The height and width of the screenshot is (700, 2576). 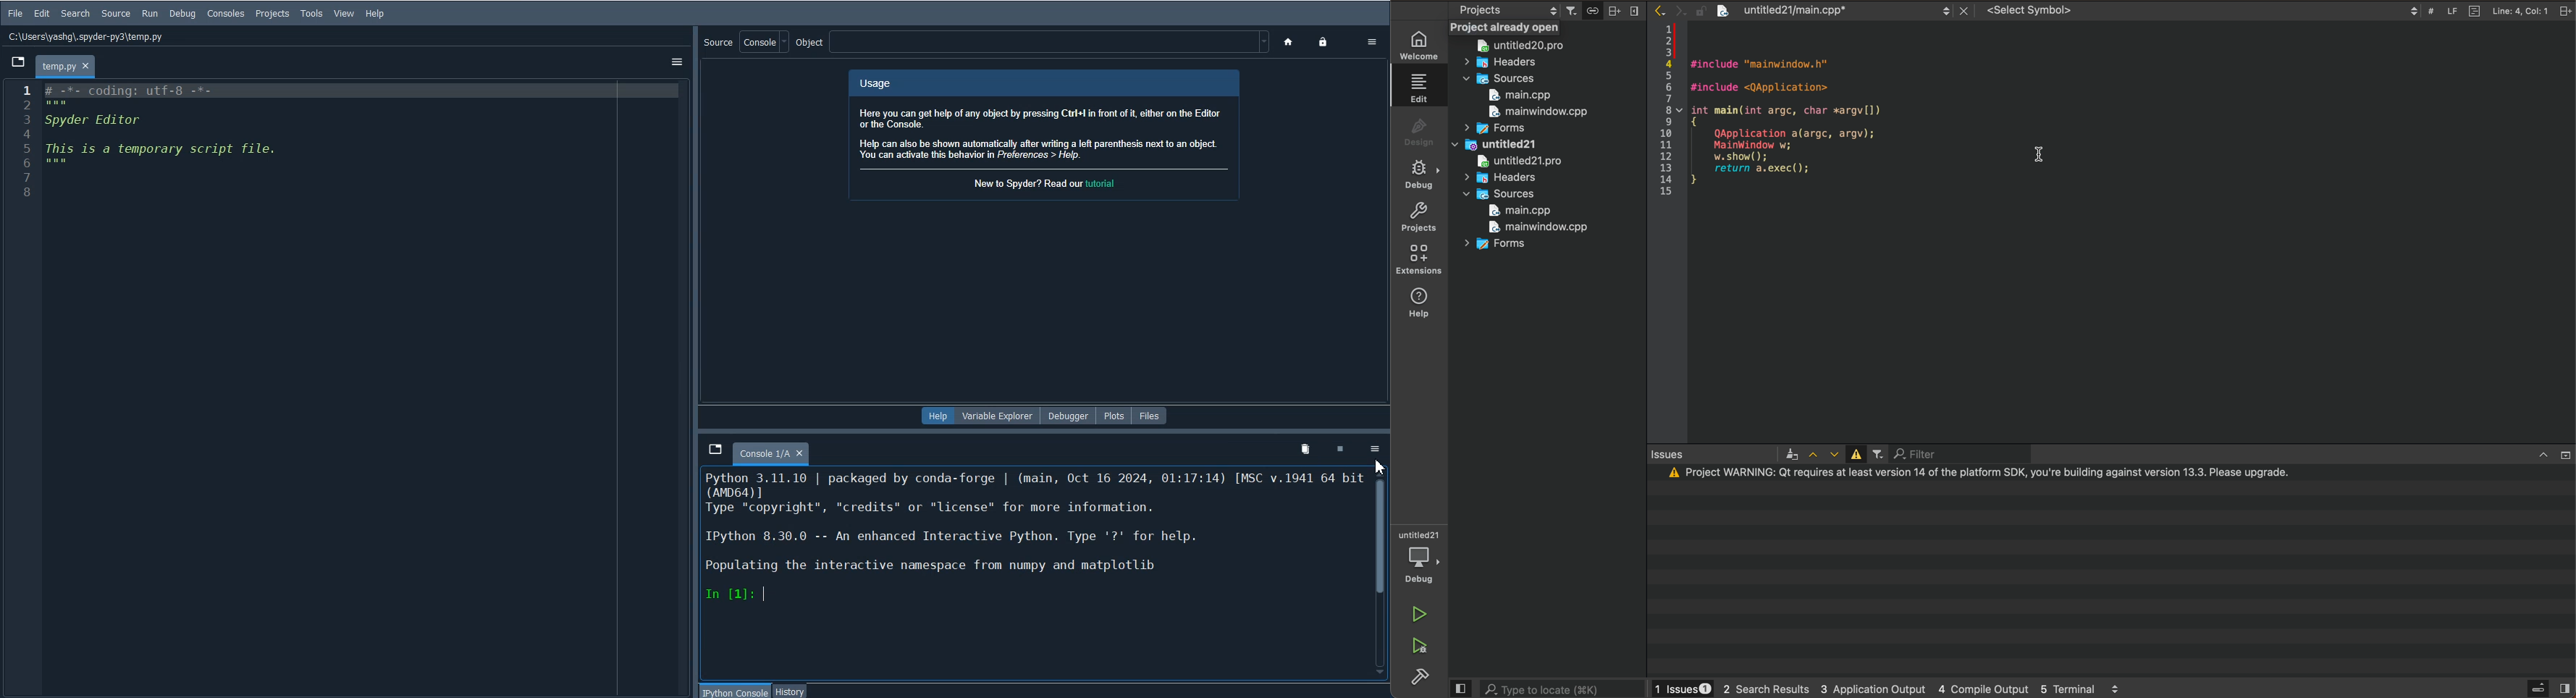 What do you see at coordinates (88, 37) in the screenshot?
I see `C:\Users\yashg\.spyder-py3\temp.py` at bounding box center [88, 37].